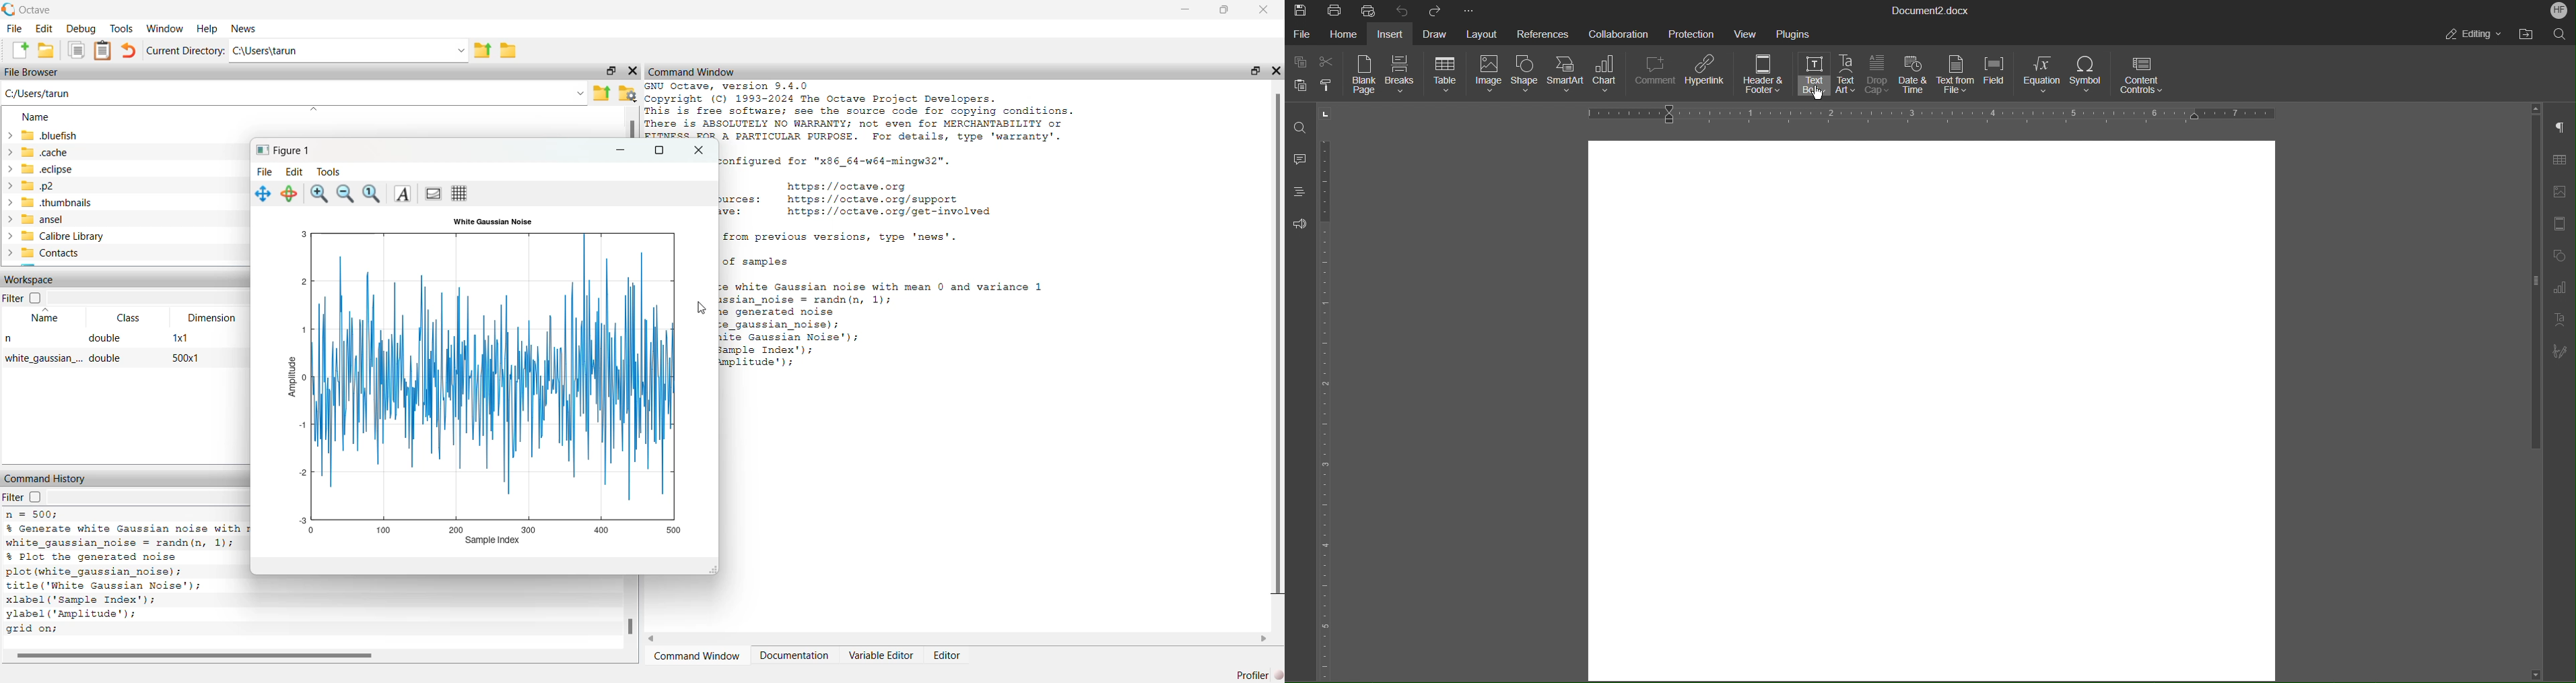 This screenshot has height=700, width=2576. What do you see at coordinates (345, 195) in the screenshot?
I see `zoom out` at bounding box center [345, 195].